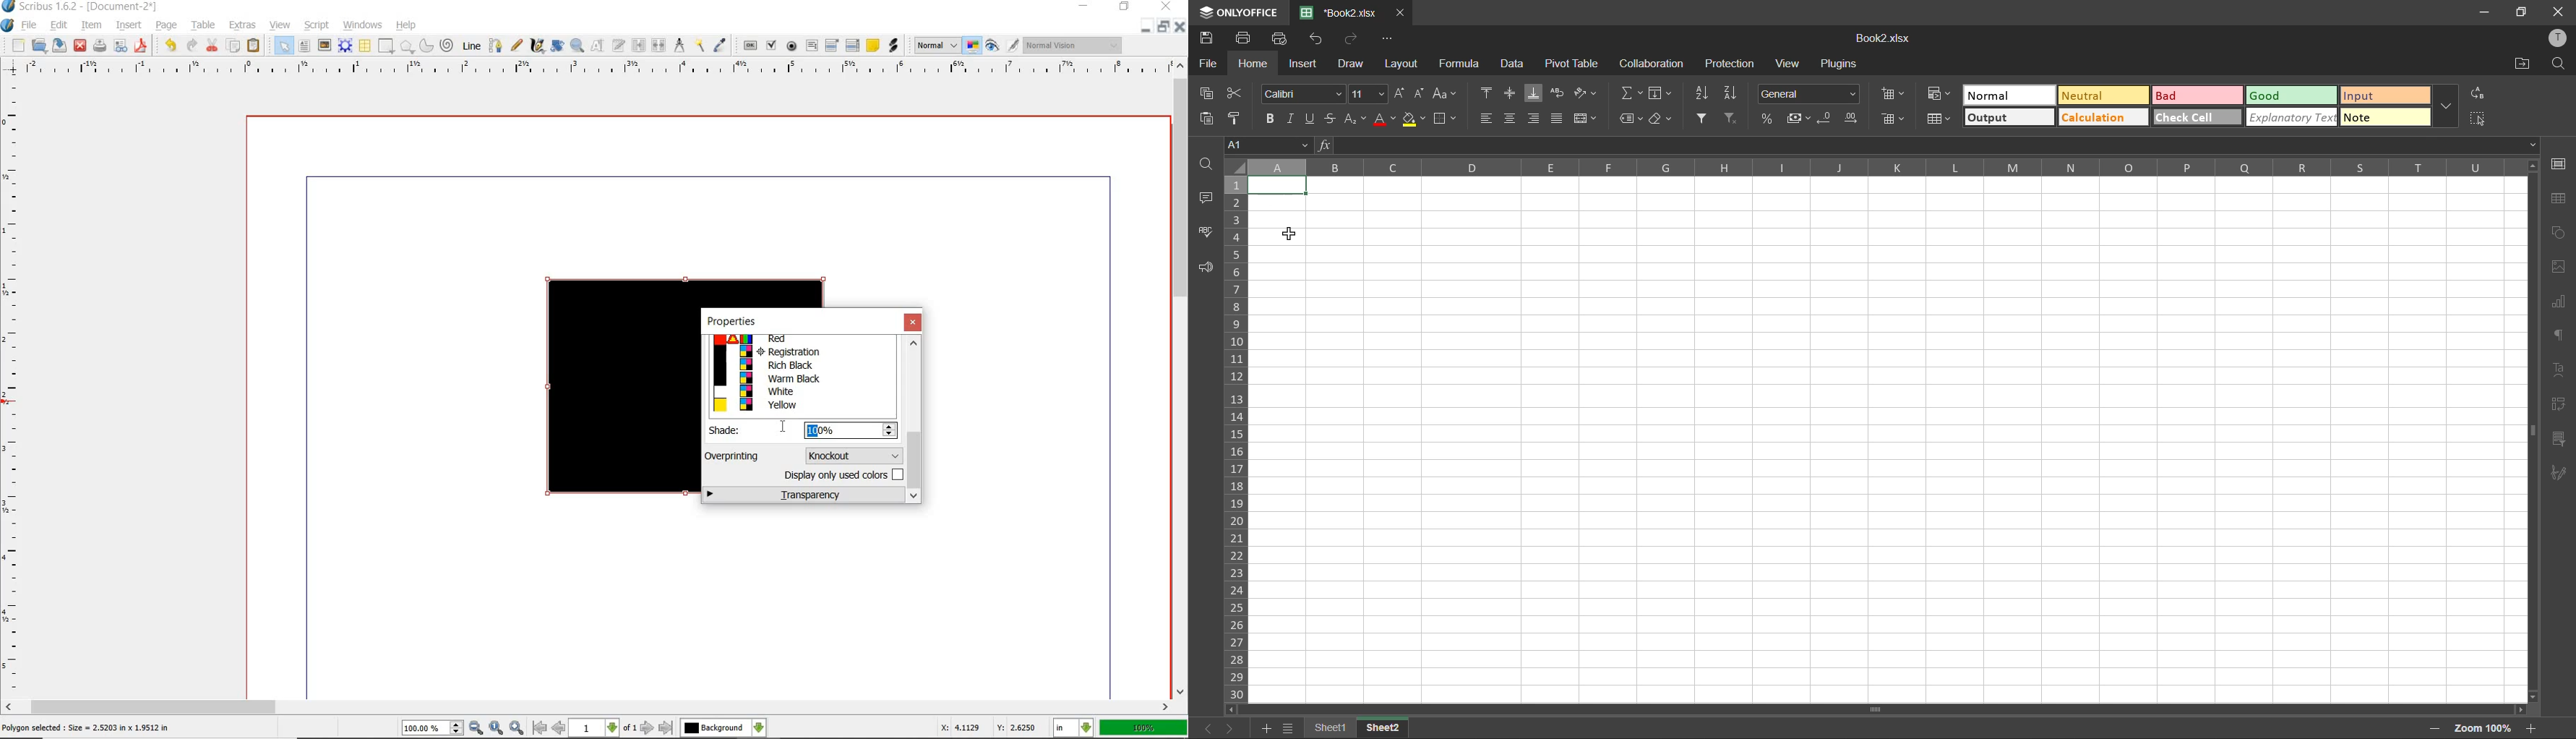 The image size is (2576, 756). What do you see at coordinates (167, 27) in the screenshot?
I see `page` at bounding box center [167, 27].